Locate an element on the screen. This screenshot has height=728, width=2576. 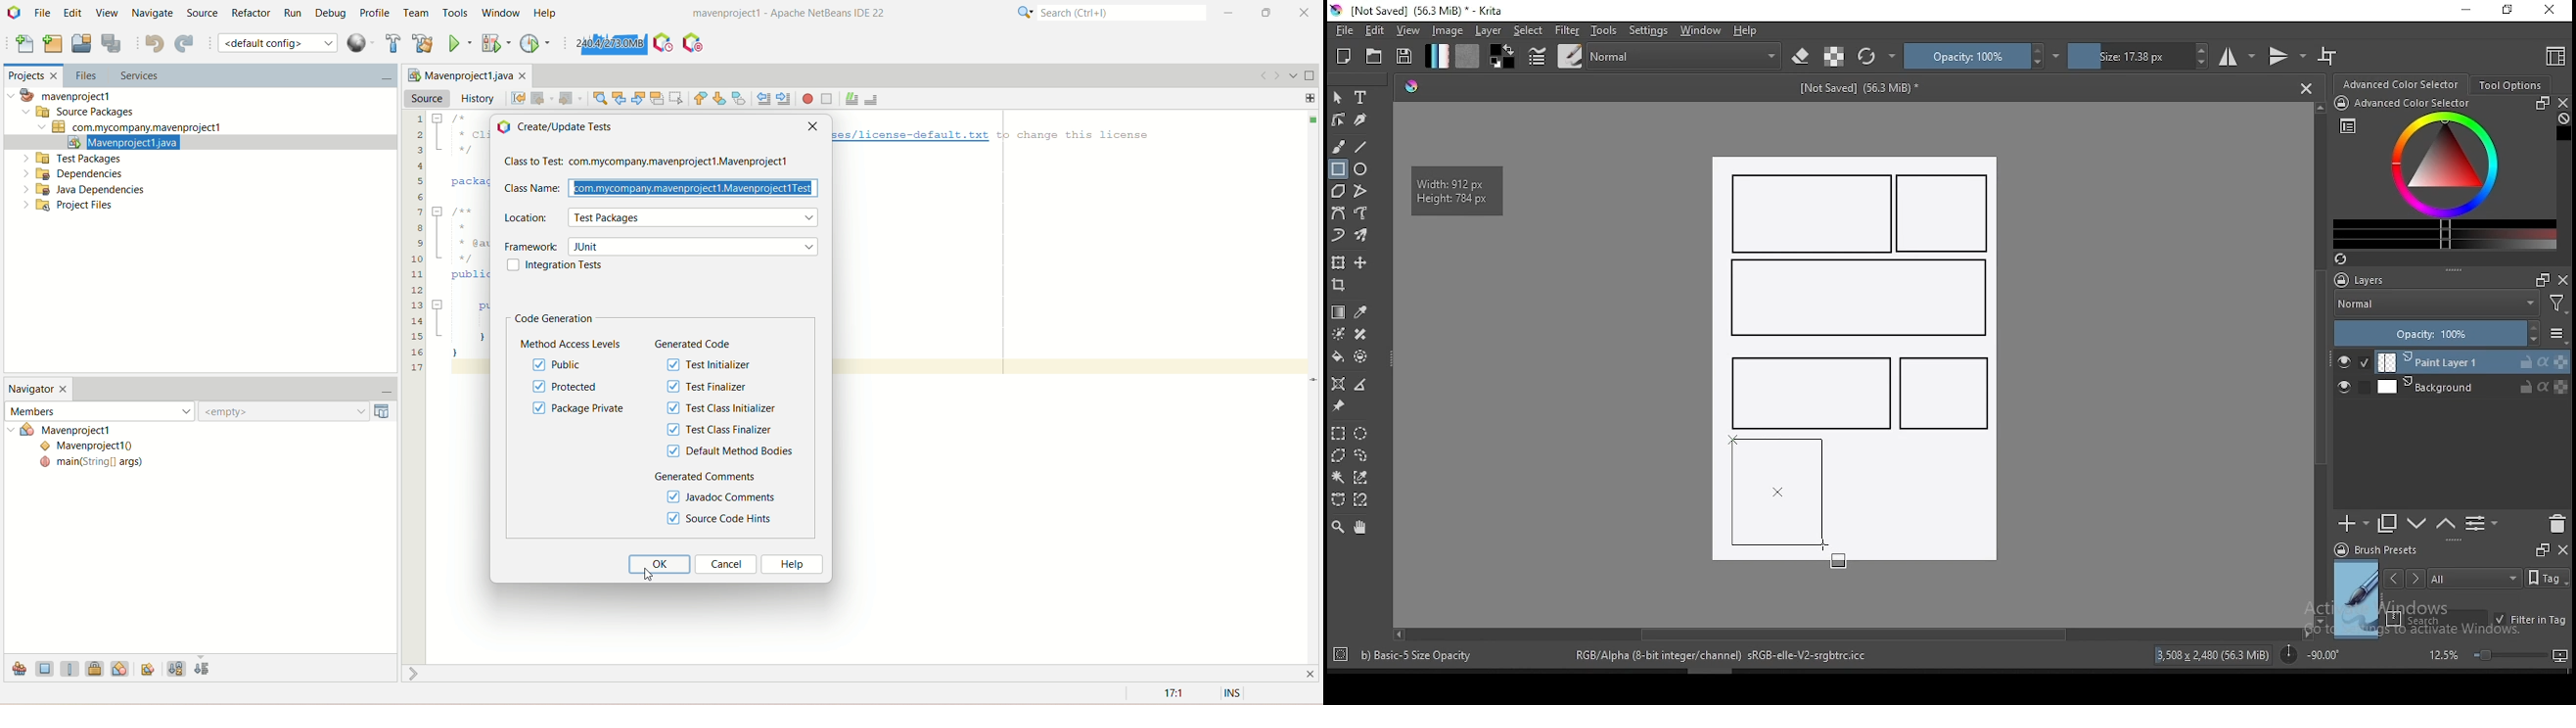
freehand path tool is located at coordinates (1362, 213).